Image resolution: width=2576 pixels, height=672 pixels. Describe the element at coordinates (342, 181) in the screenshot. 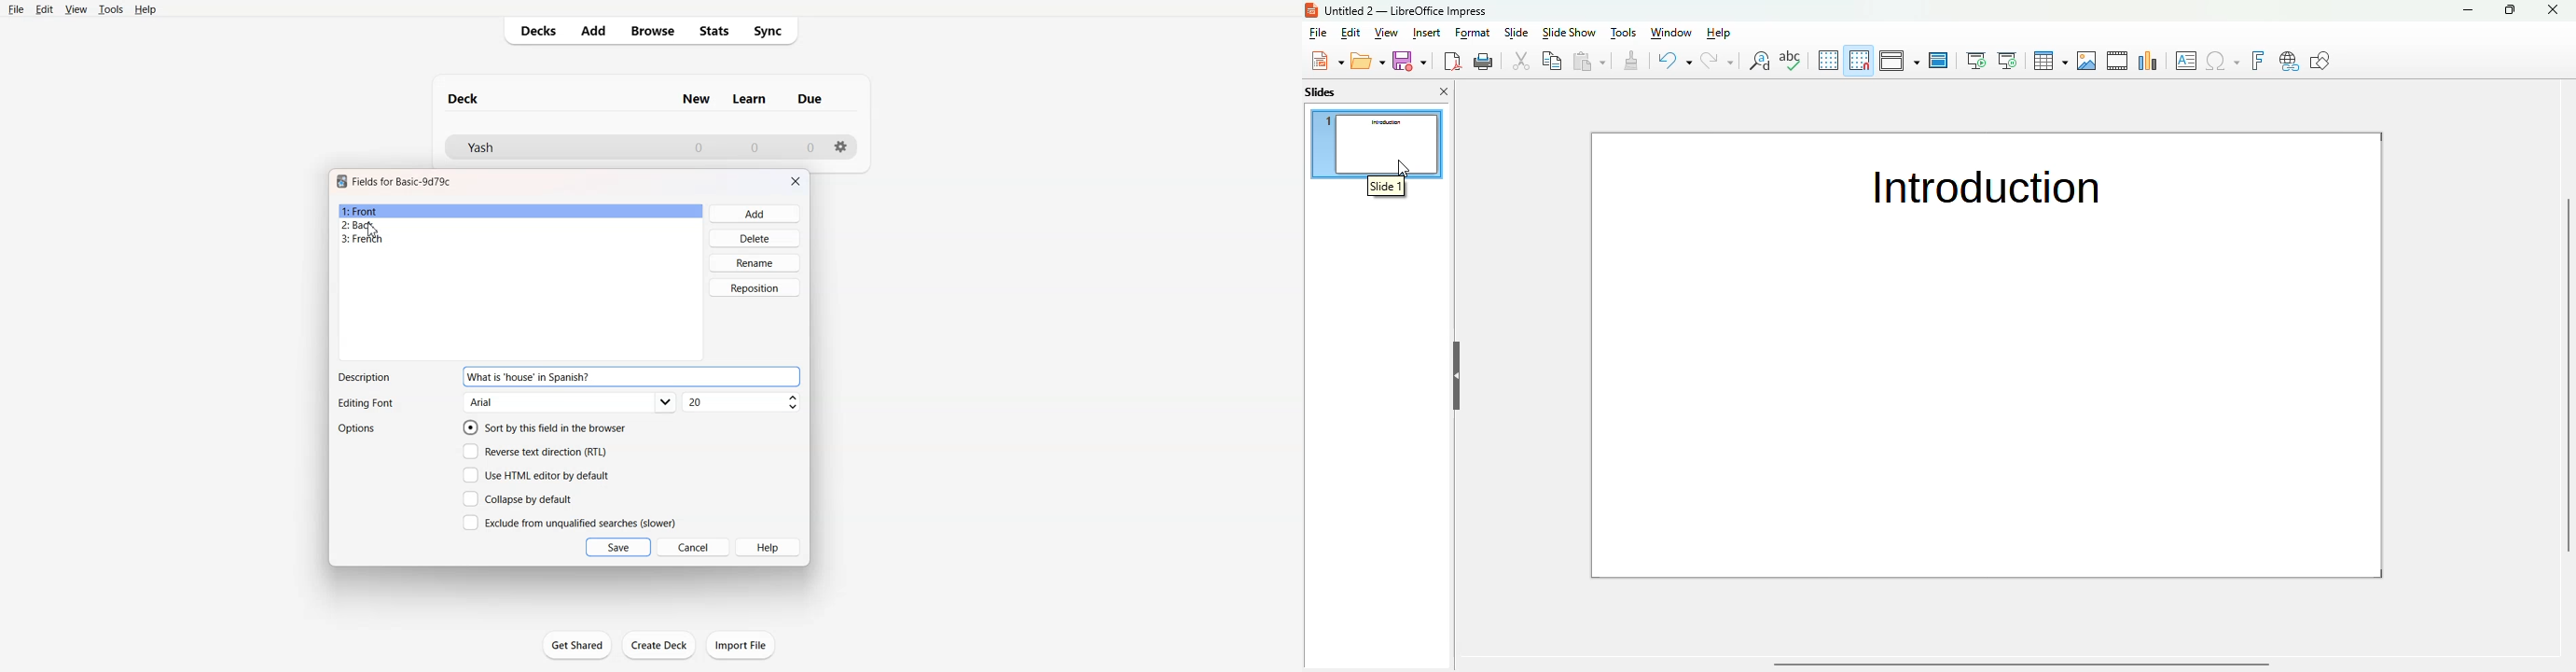

I see `Software logo` at that location.